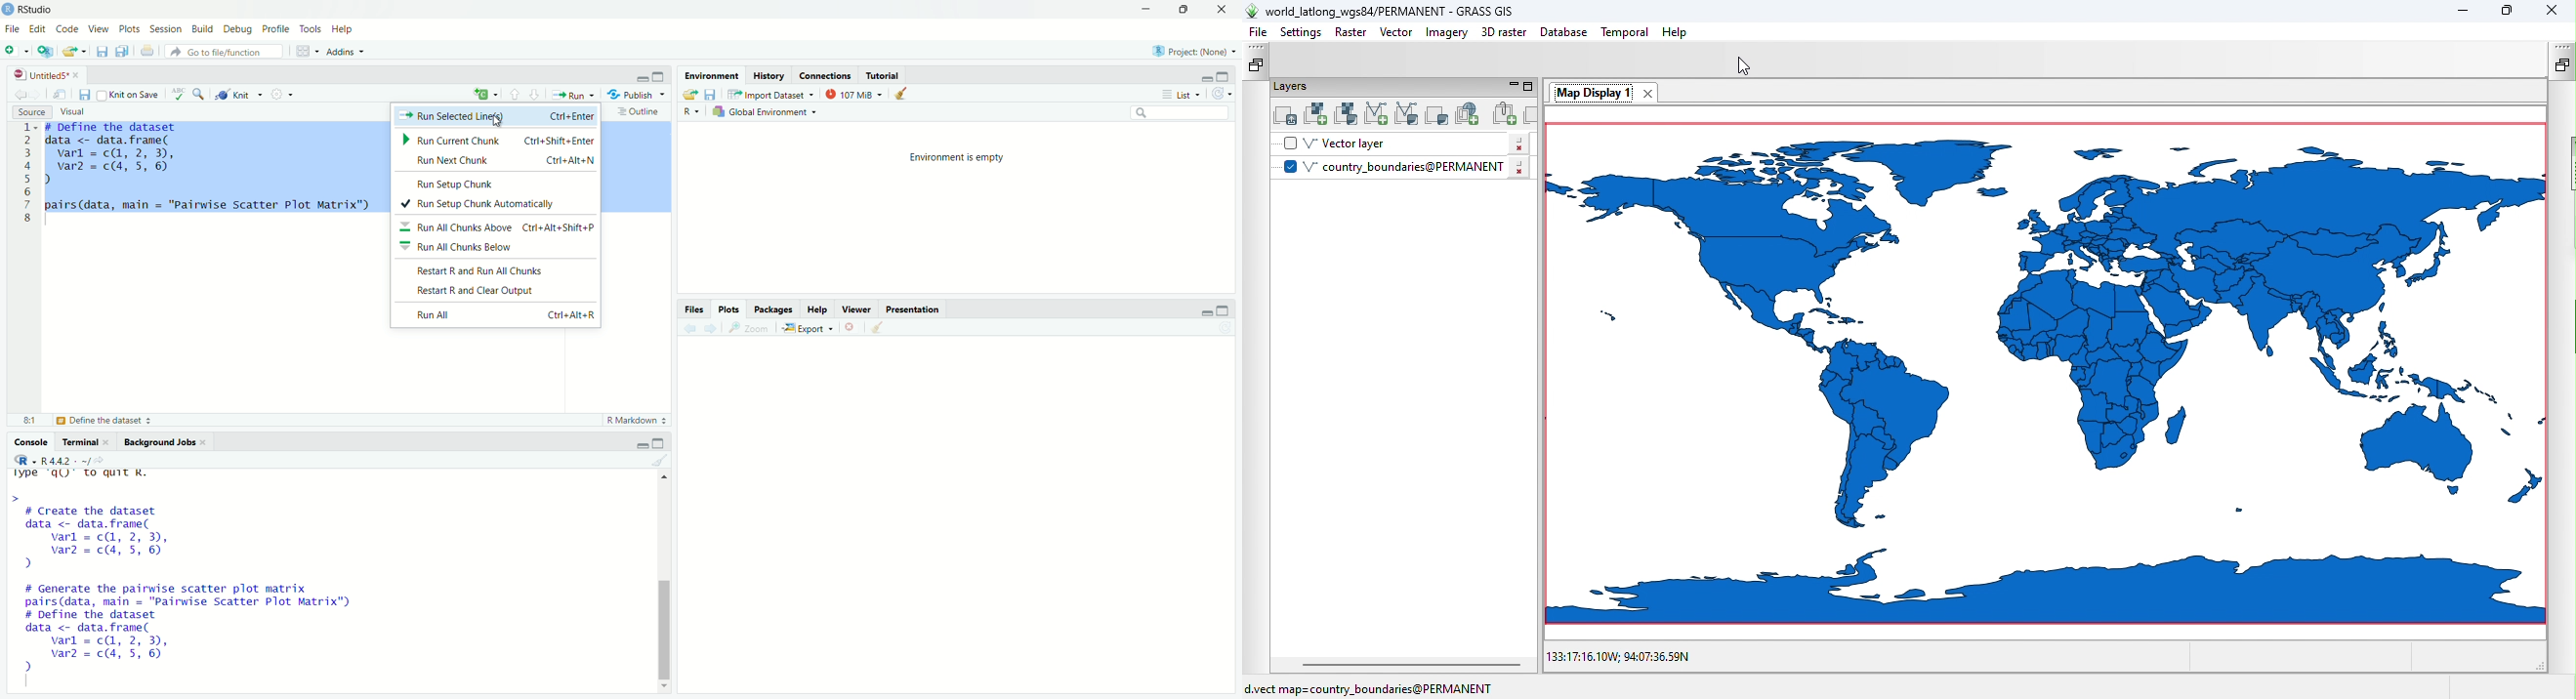 This screenshot has width=2576, height=700. Describe the element at coordinates (179, 94) in the screenshot. I see `Spell check` at that location.